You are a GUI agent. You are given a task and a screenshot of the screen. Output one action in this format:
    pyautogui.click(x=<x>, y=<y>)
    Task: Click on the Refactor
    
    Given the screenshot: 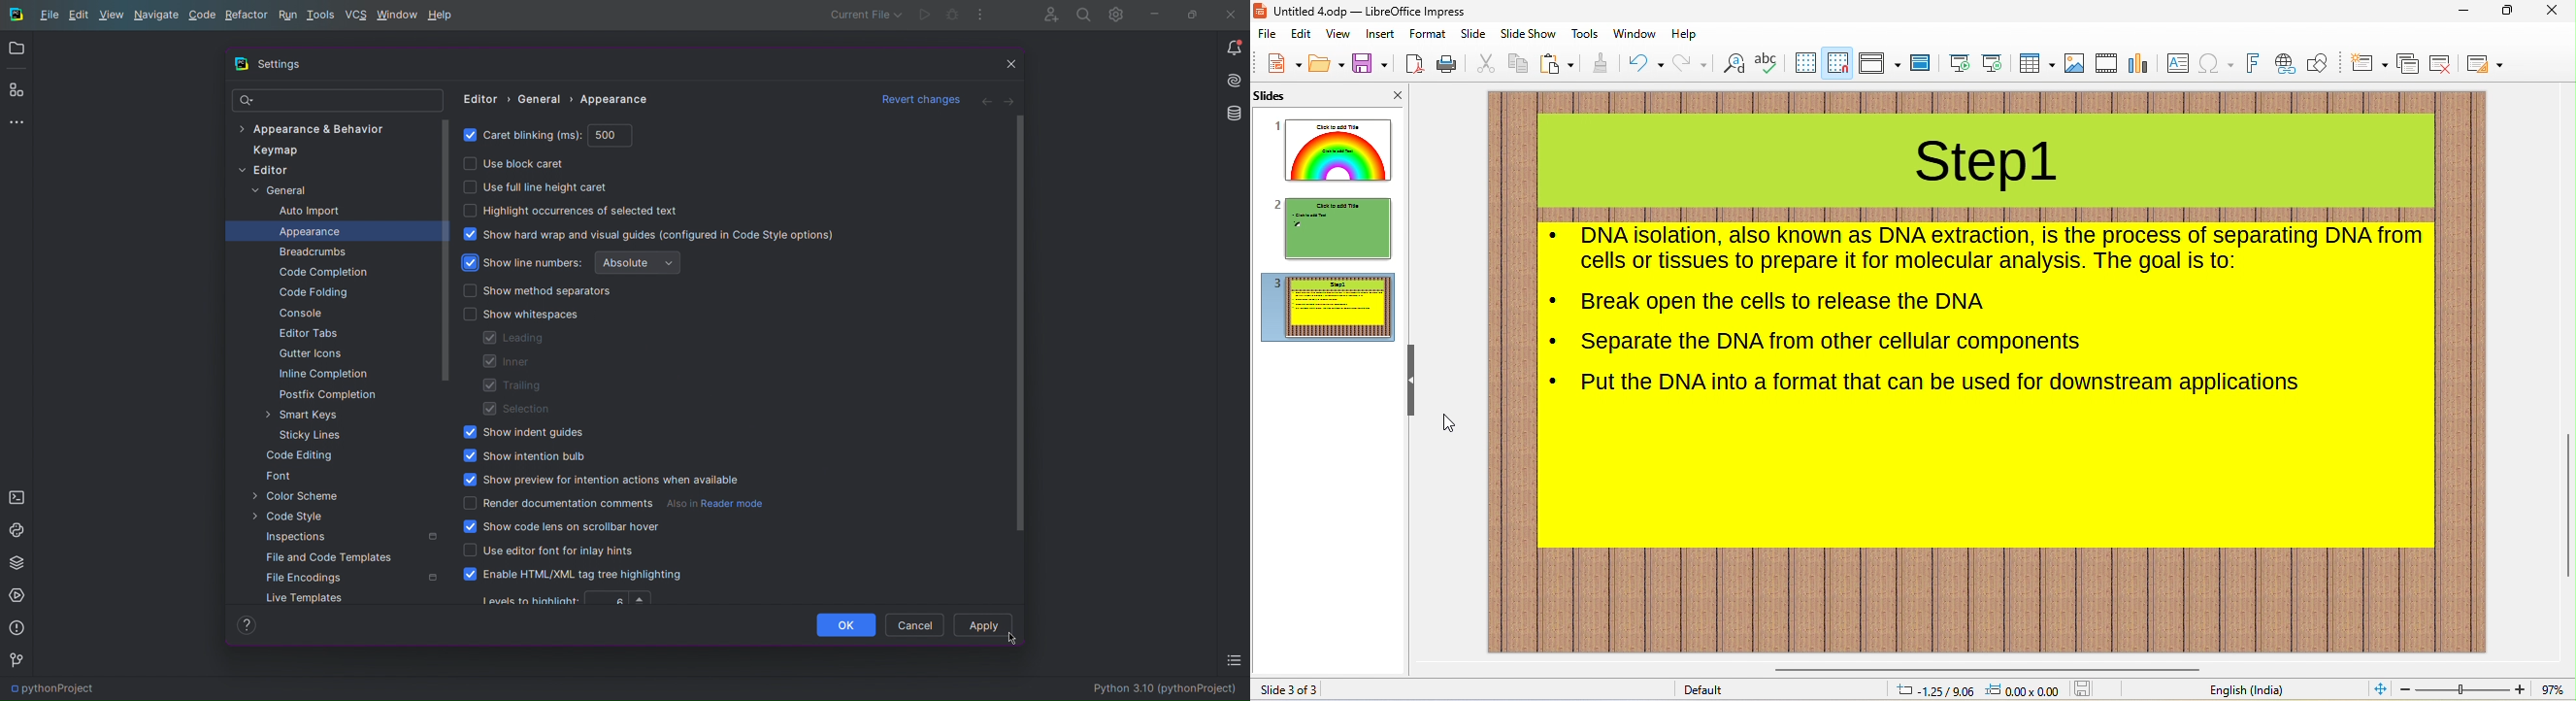 What is the action you would take?
    pyautogui.click(x=247, y=14)
    